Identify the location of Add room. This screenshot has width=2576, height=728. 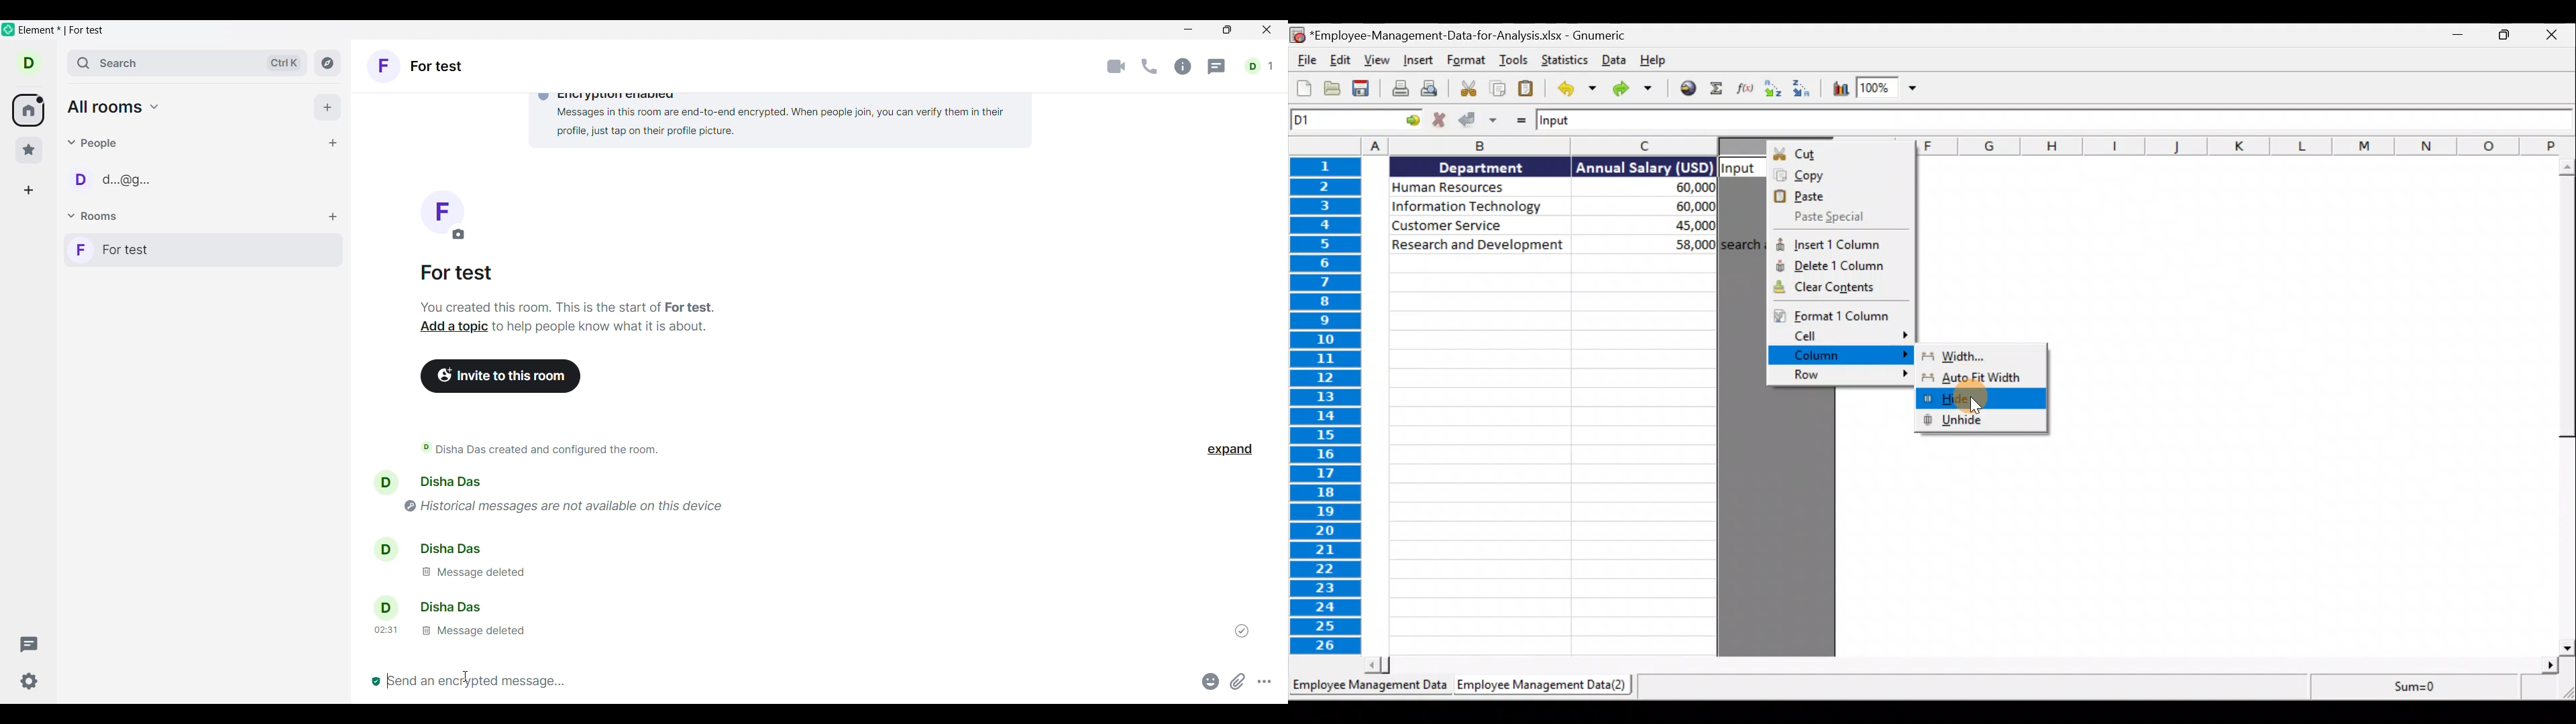
(333, 217).